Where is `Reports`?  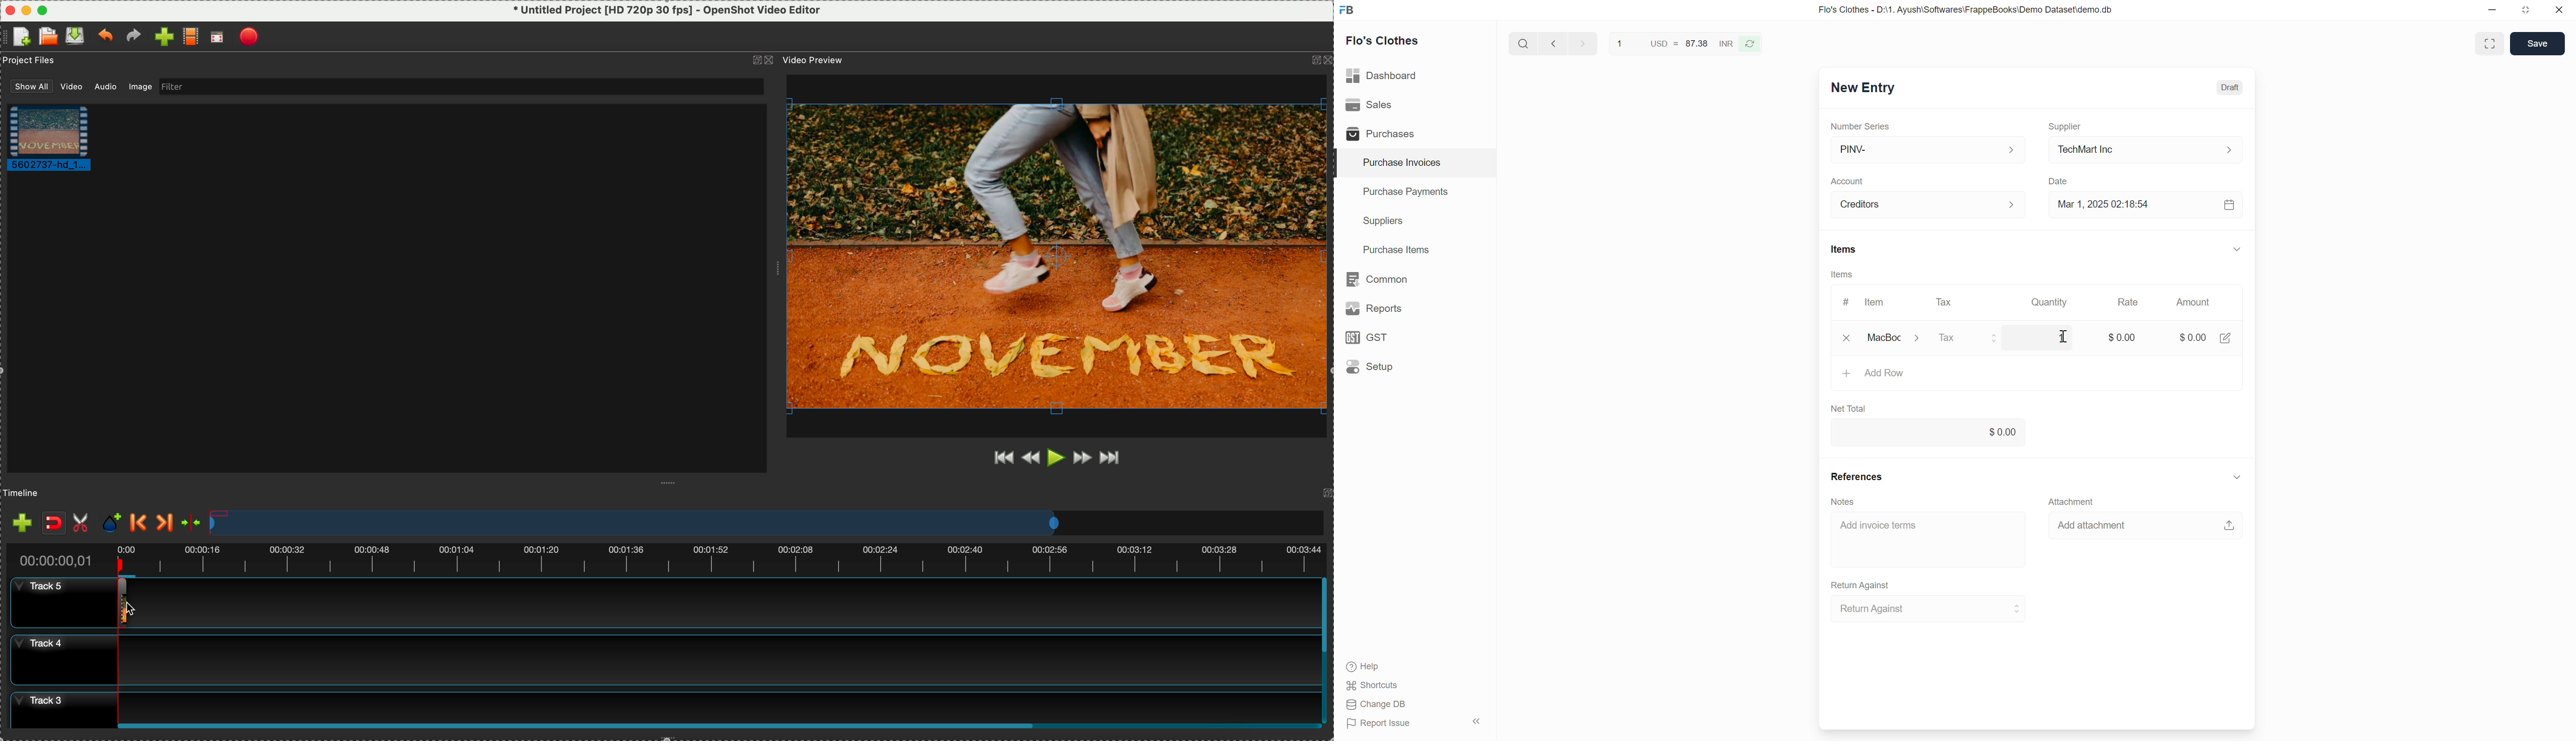
Reports is located at coordinates (1415, 308).